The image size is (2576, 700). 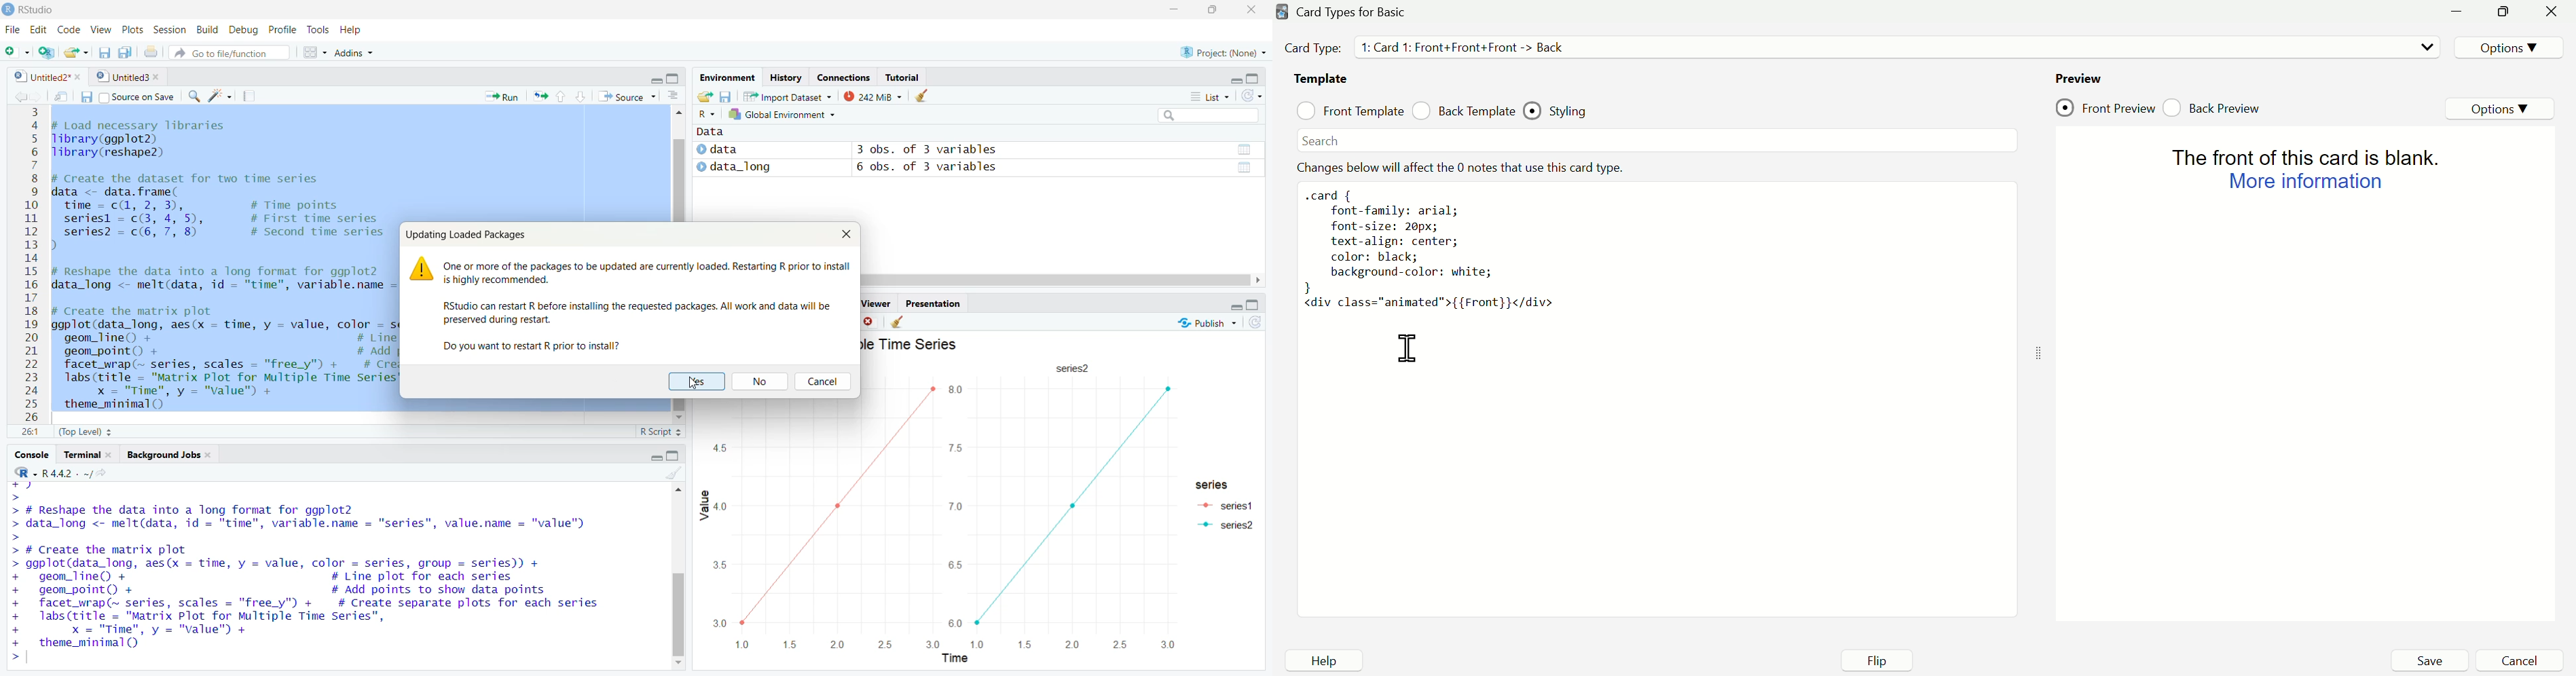 I want to click on minimize, so click(x=654, y=79).